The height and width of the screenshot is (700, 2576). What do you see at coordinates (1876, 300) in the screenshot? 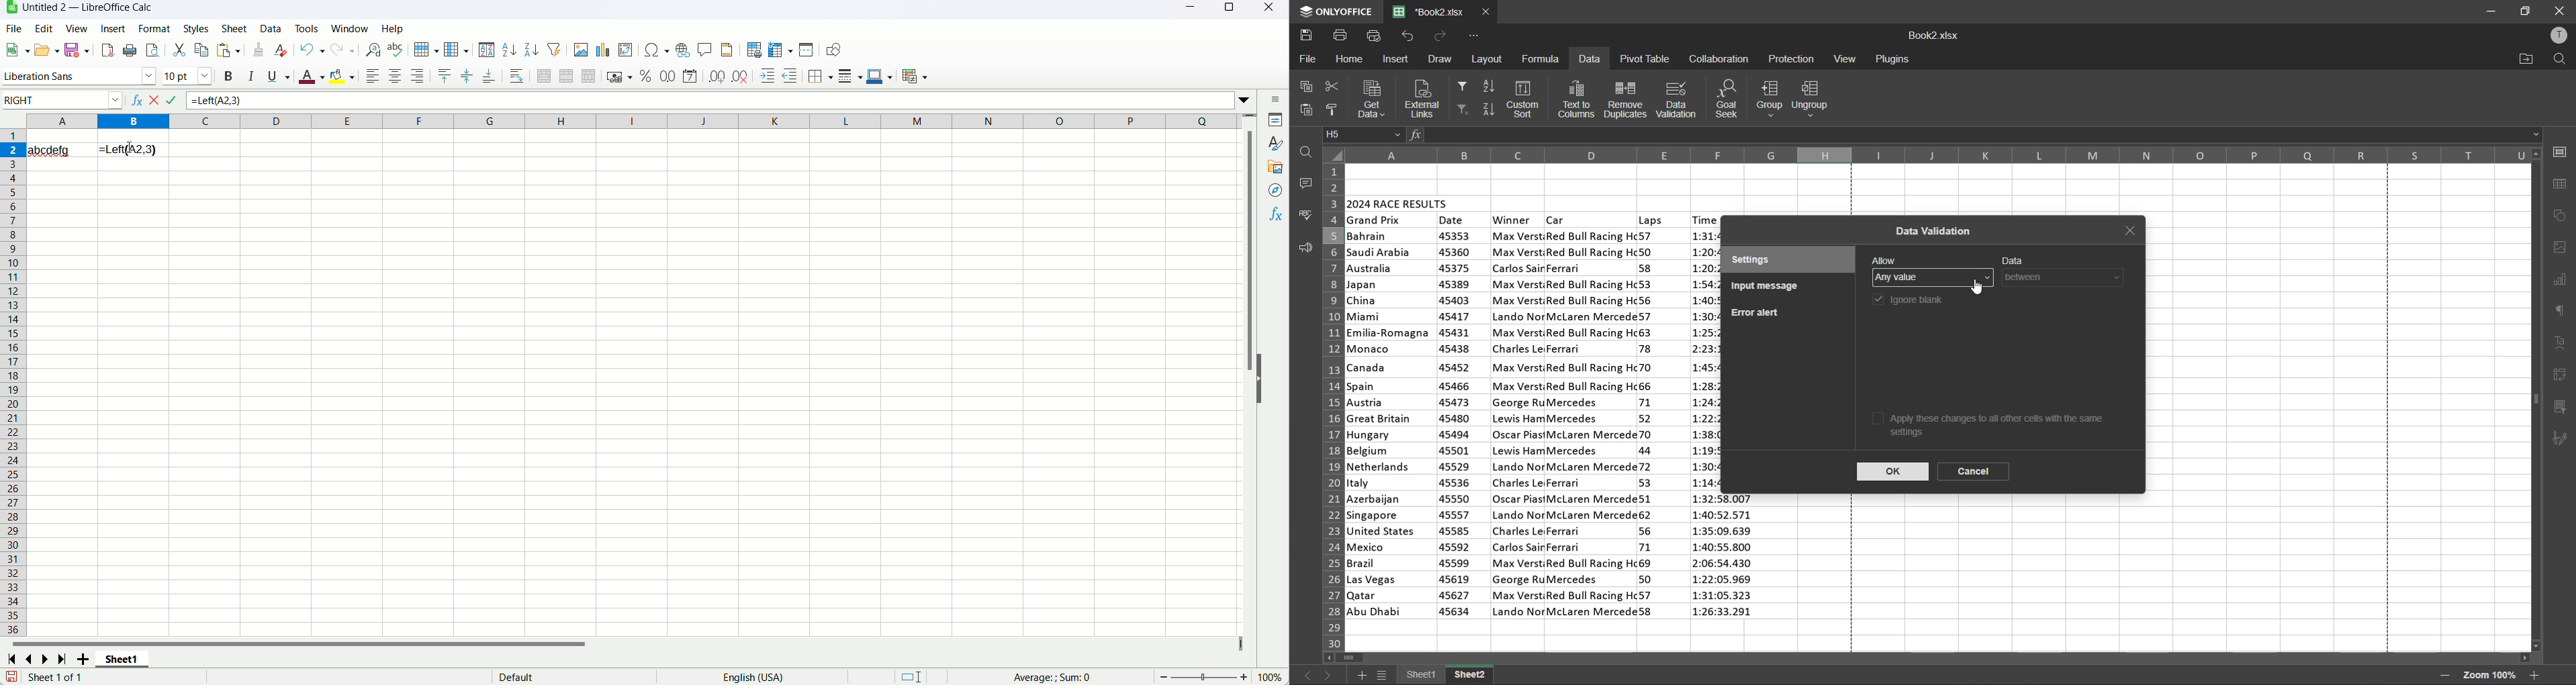
I see `checkbox` at bounding box center [1876, 300].